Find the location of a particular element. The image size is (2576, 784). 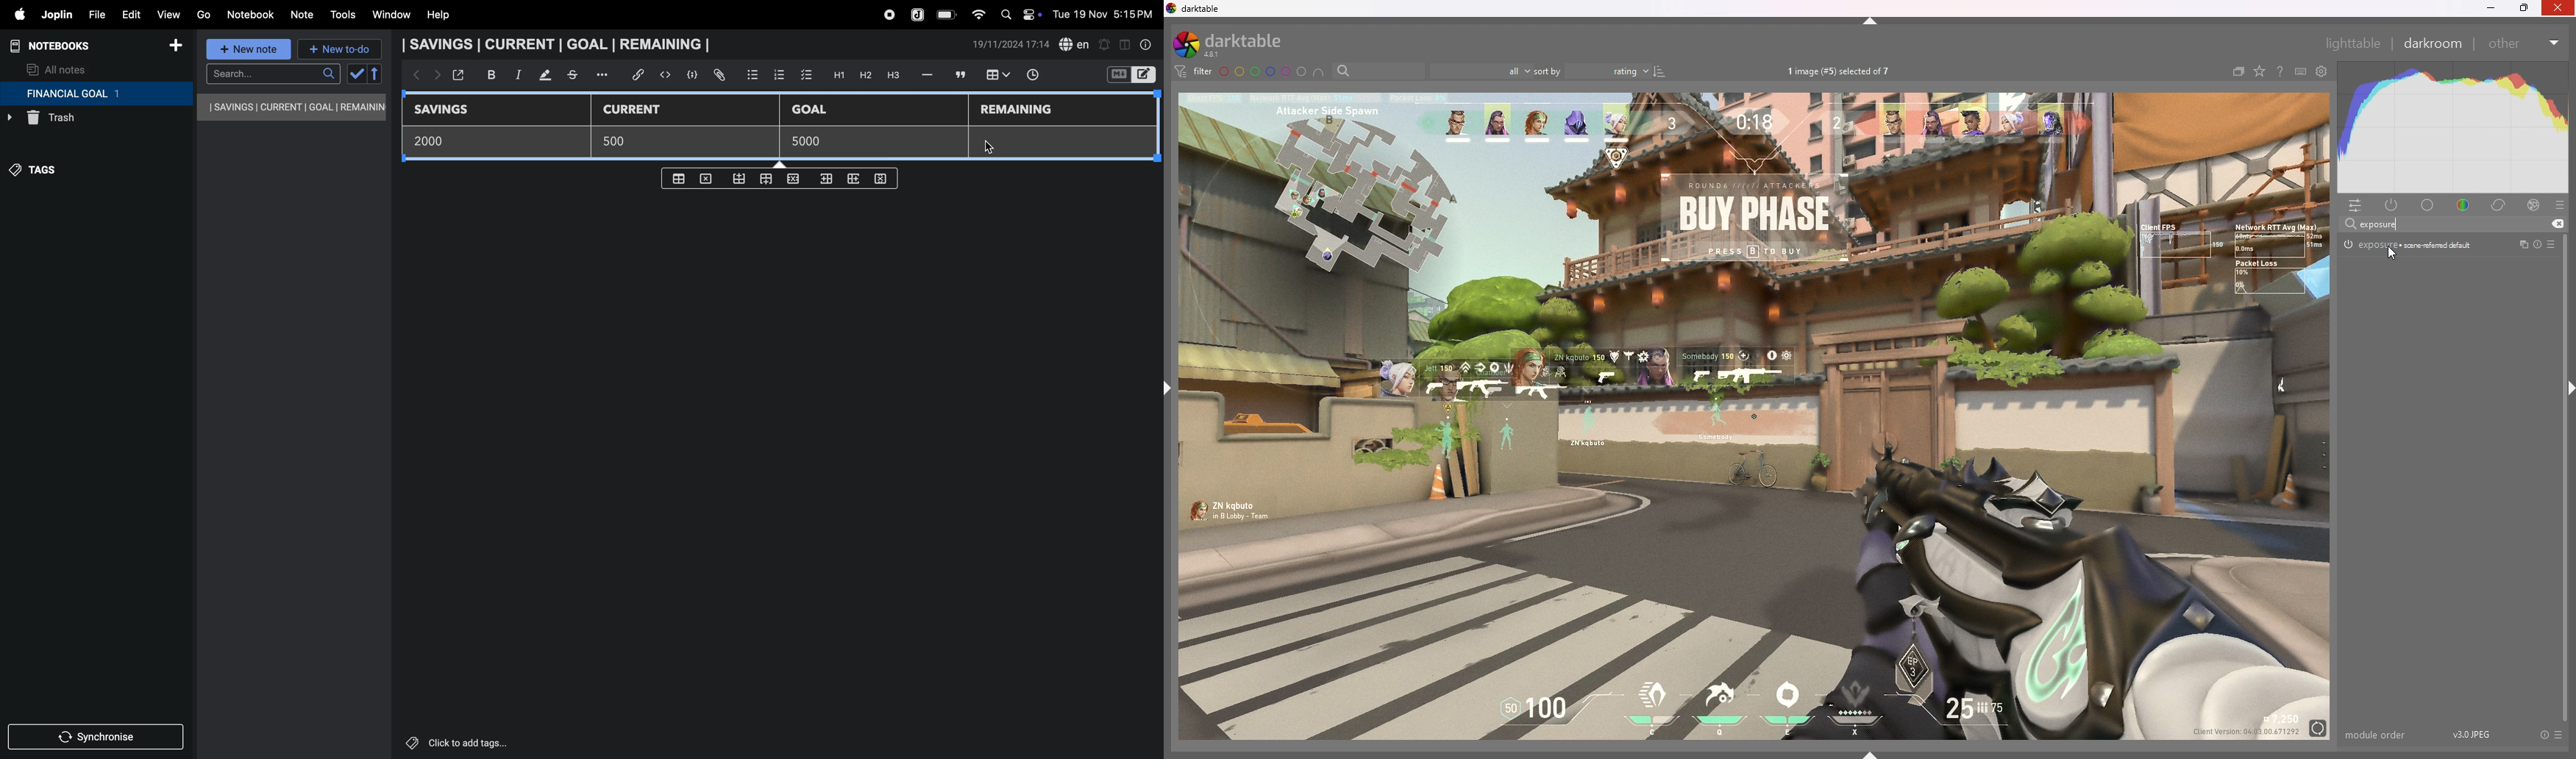

notebook is located at coordinates (250, 15).